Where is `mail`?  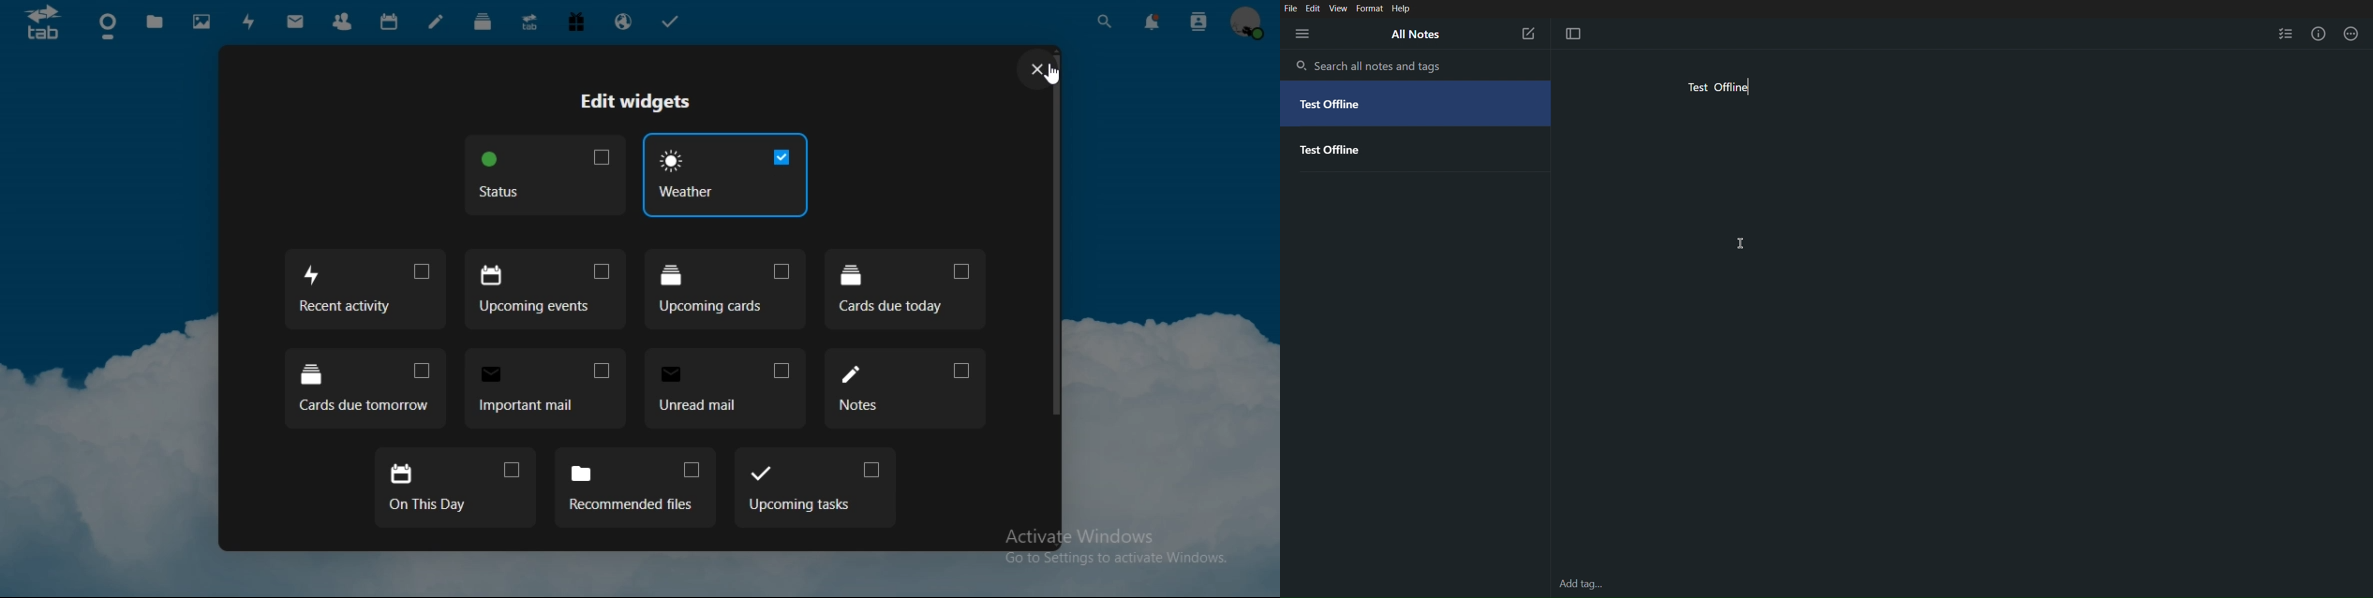 mail is located at coordinates (296, 21).